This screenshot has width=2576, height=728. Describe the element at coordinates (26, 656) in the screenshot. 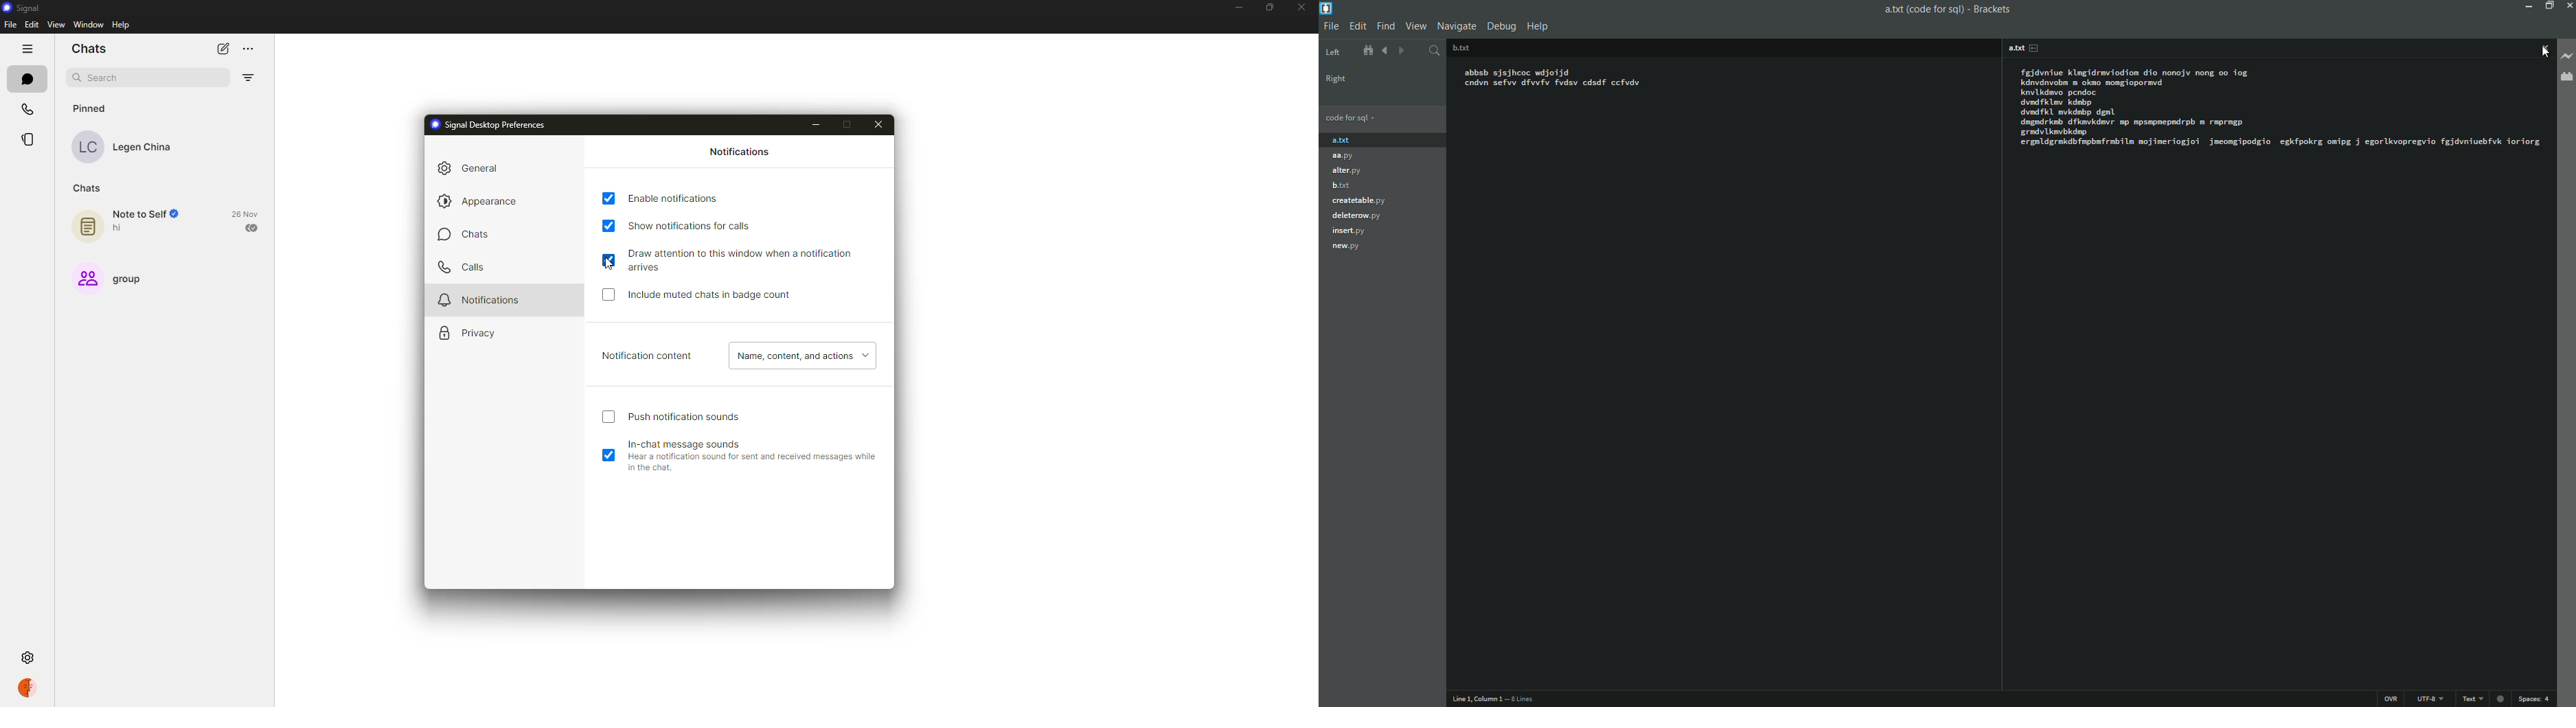

I see `settings` at that location.